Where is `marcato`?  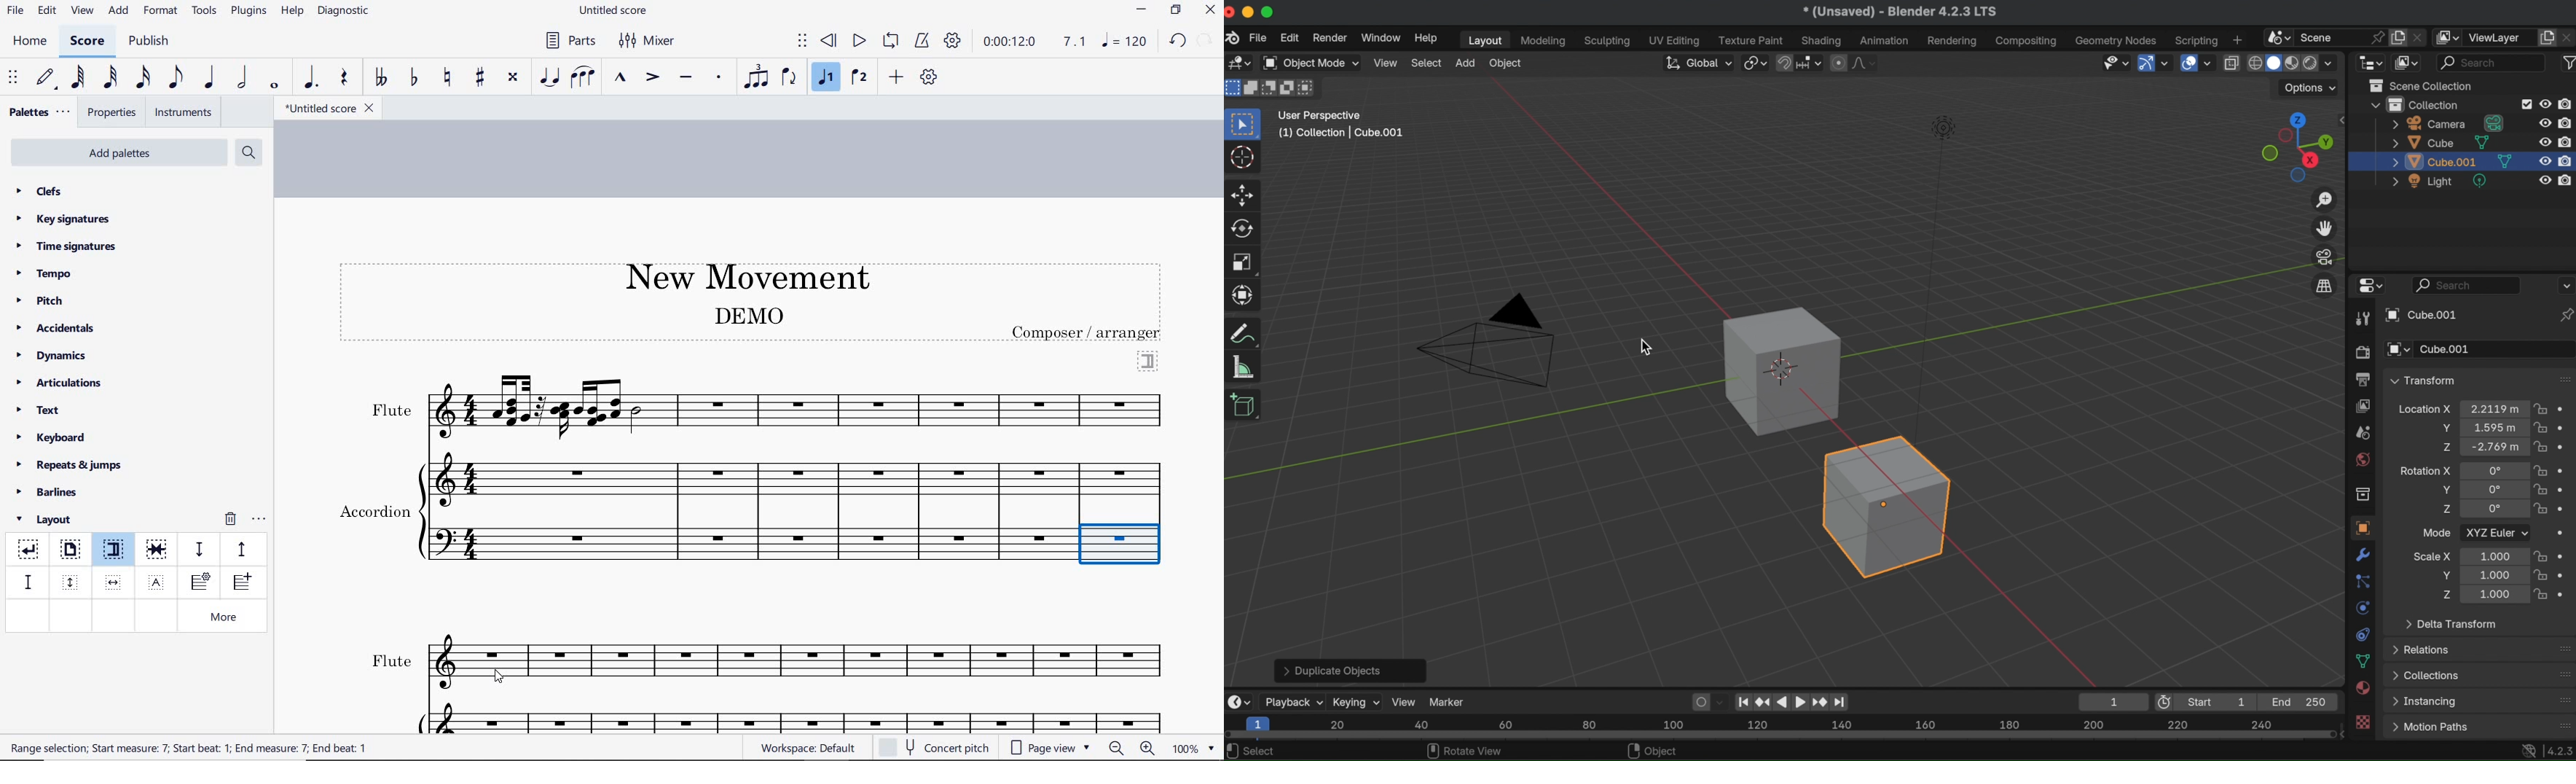
marcato is located at coordinates (622, 79).